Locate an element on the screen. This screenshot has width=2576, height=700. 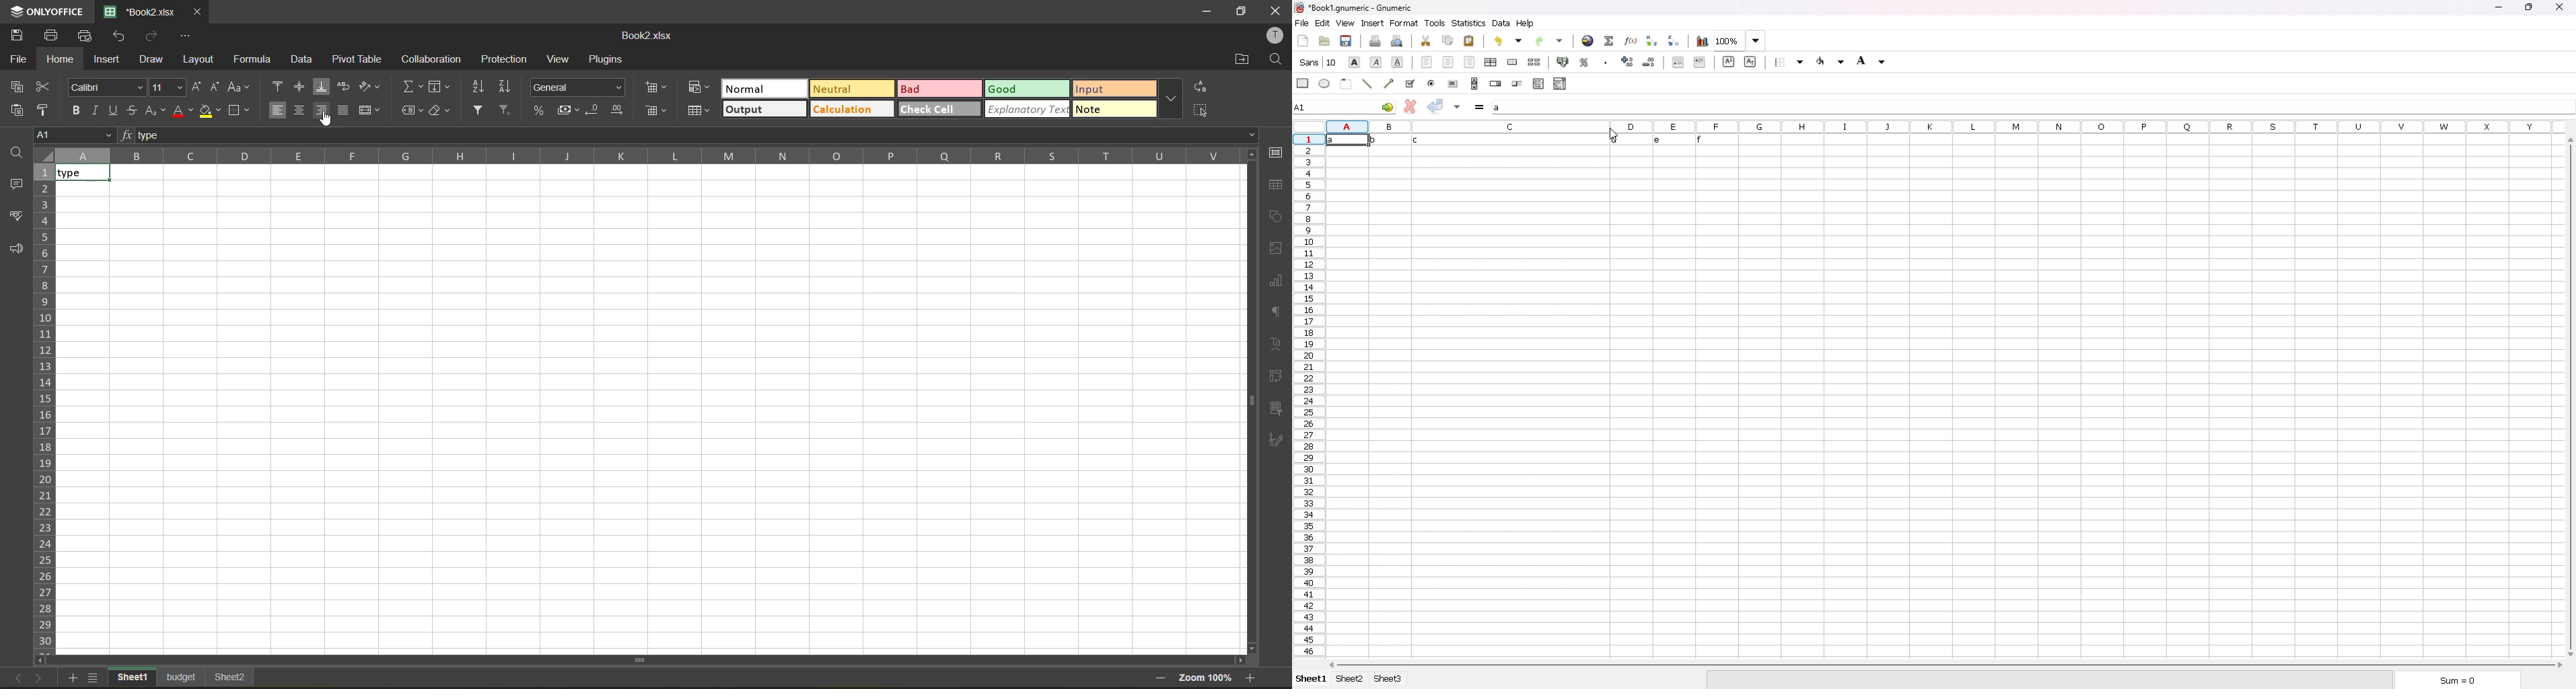
formula is located at coordinates (258, 60).